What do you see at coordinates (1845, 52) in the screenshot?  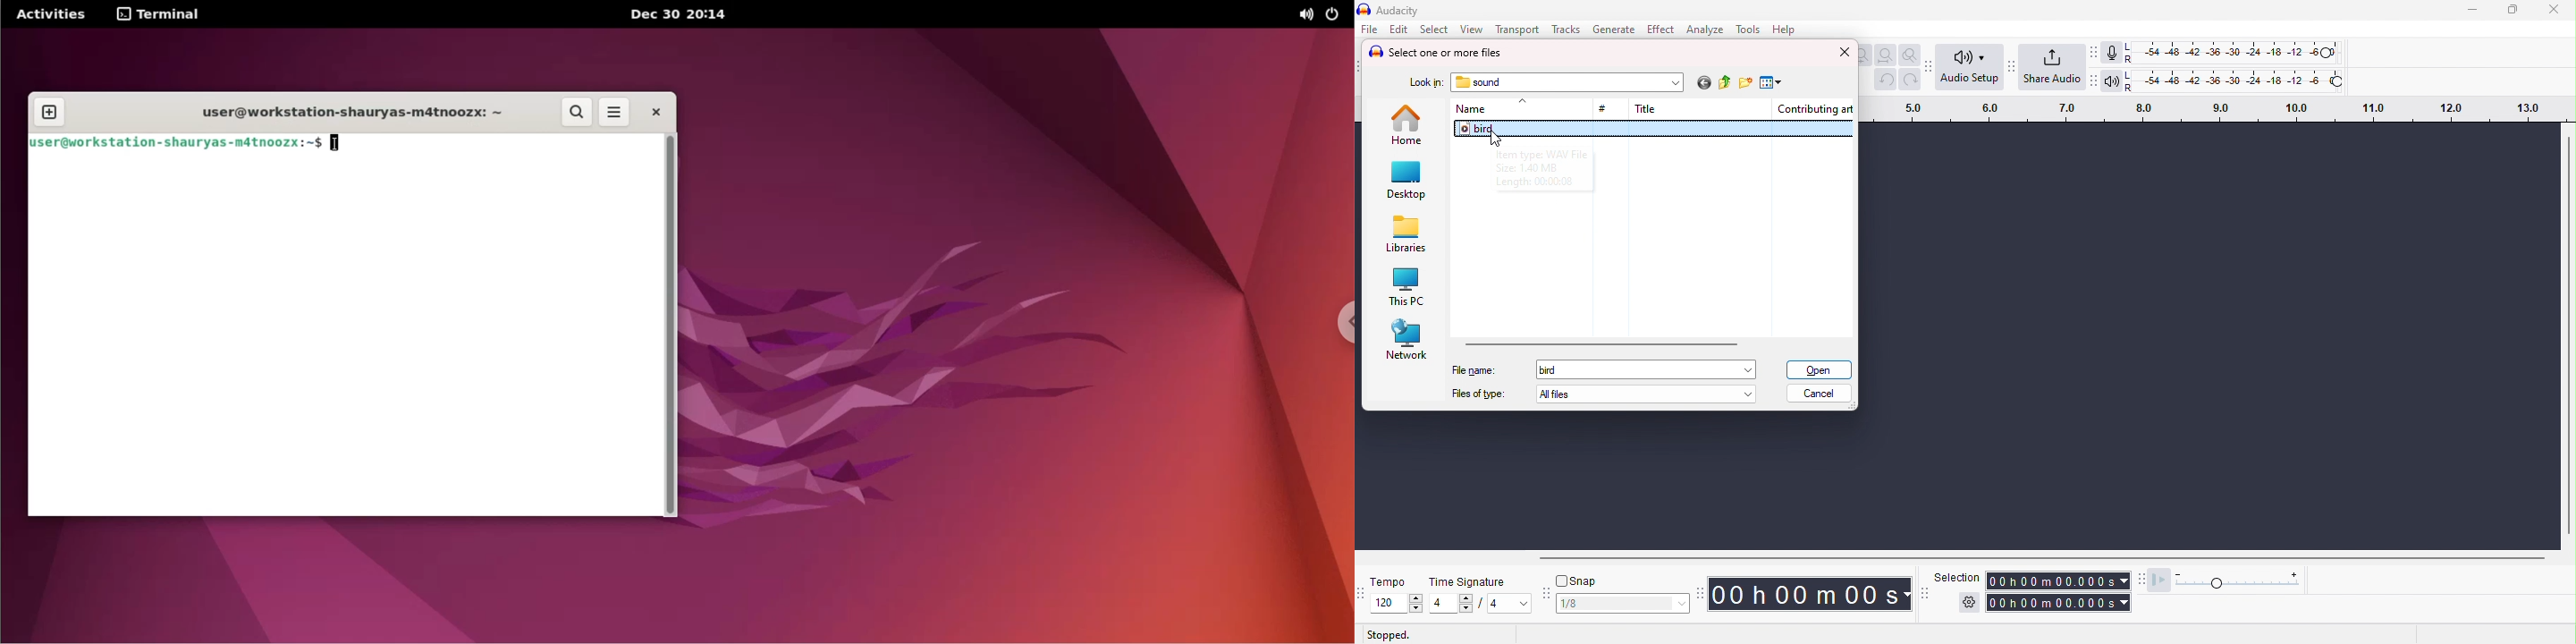 I see `close` at bounding box center [1845, 52].